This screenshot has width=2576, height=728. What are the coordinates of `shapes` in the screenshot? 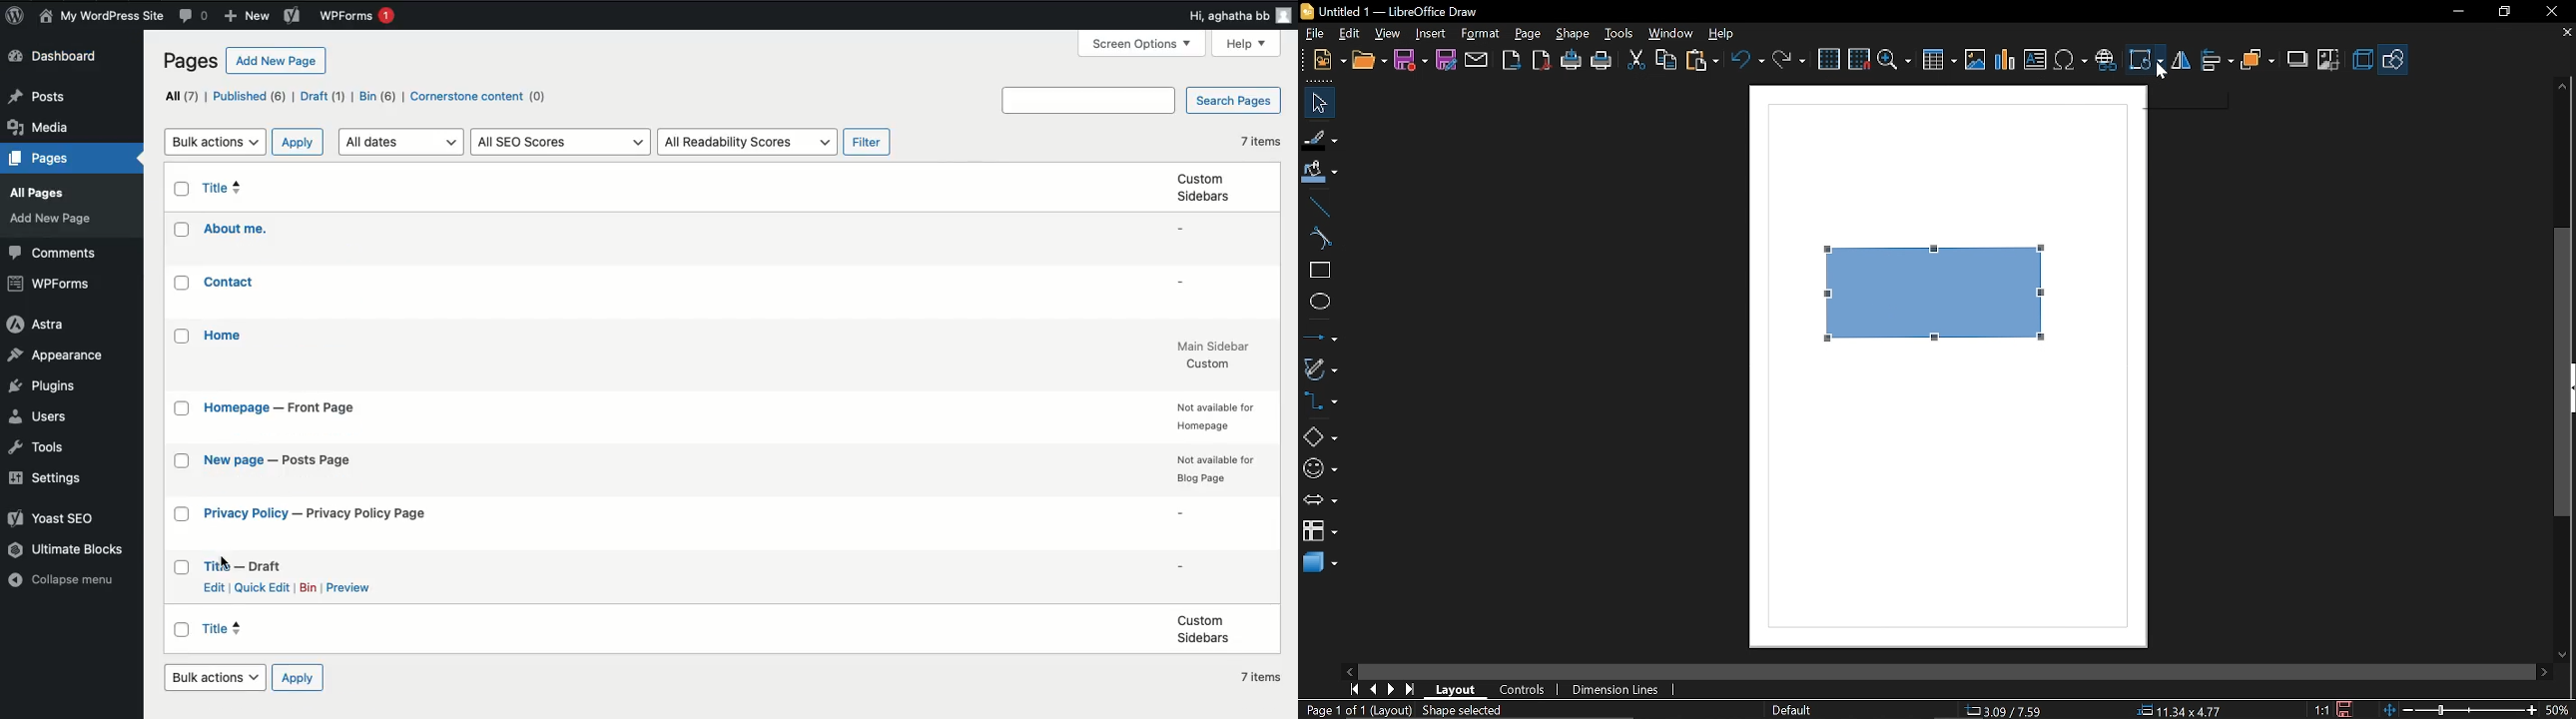 It's located at (2394, 59).